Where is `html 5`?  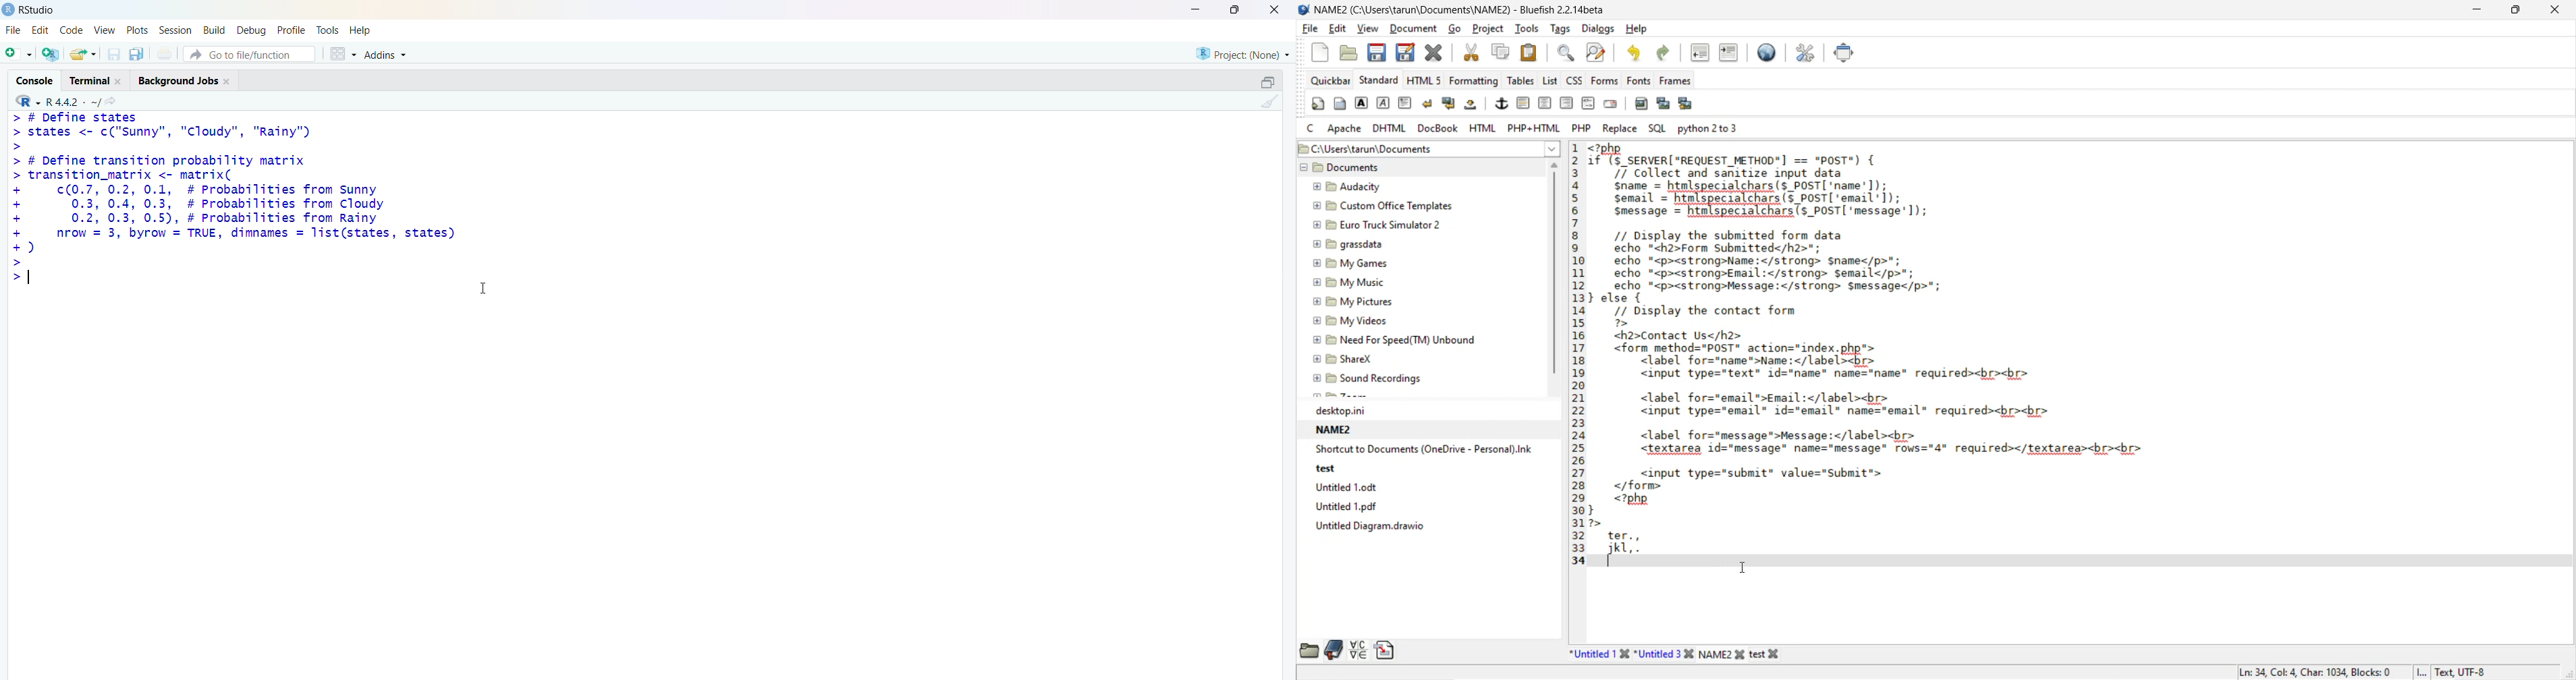
html 5 is located at coordinates (1426, 80).